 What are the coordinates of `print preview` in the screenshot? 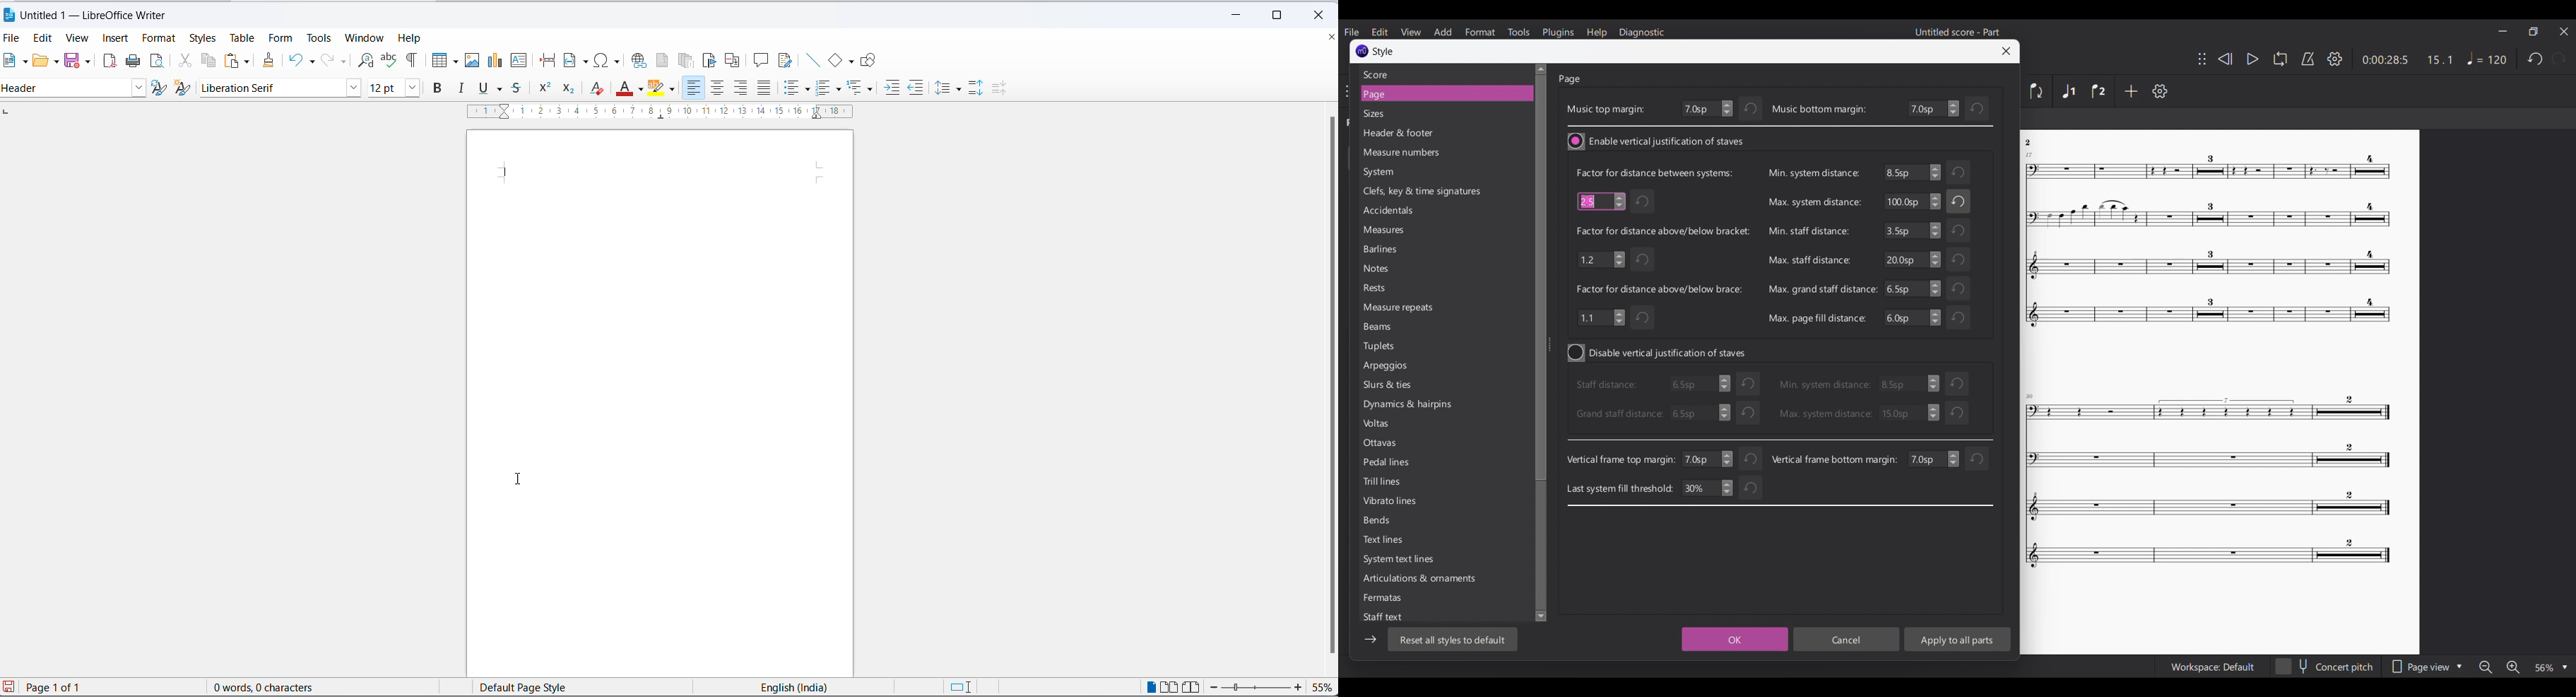 It's located at (157, 62).